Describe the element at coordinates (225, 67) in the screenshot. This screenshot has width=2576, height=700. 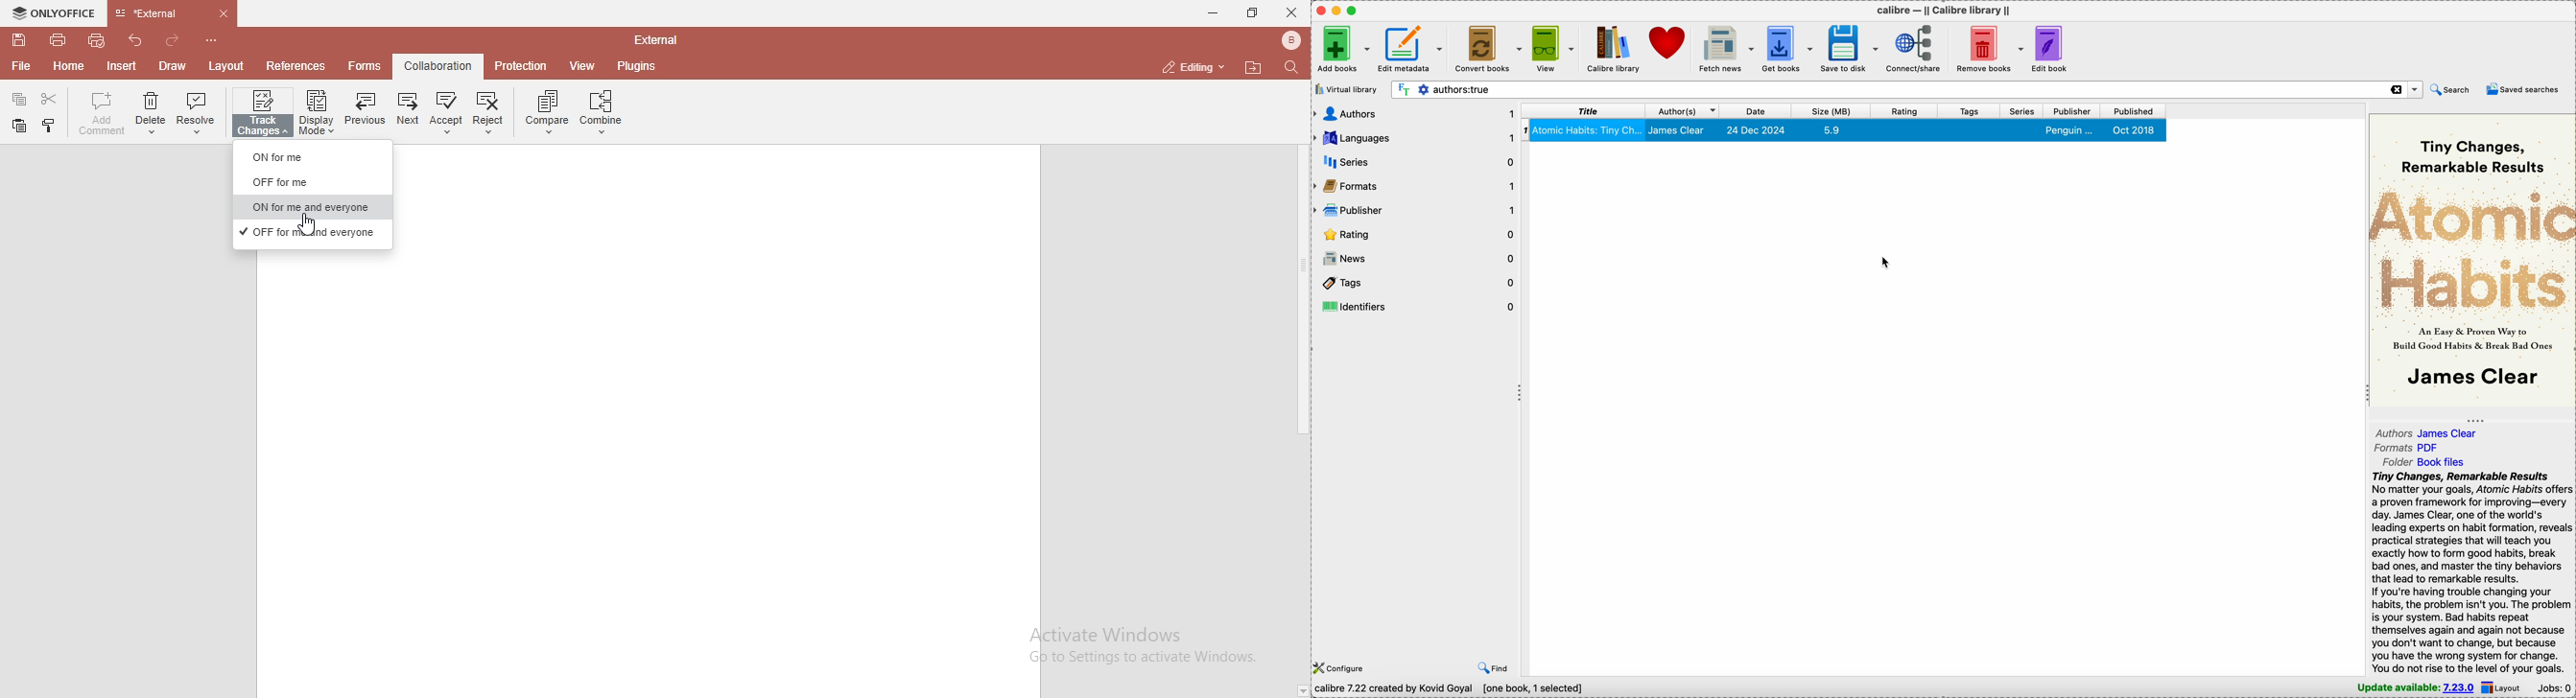
I see `layout` at that location.